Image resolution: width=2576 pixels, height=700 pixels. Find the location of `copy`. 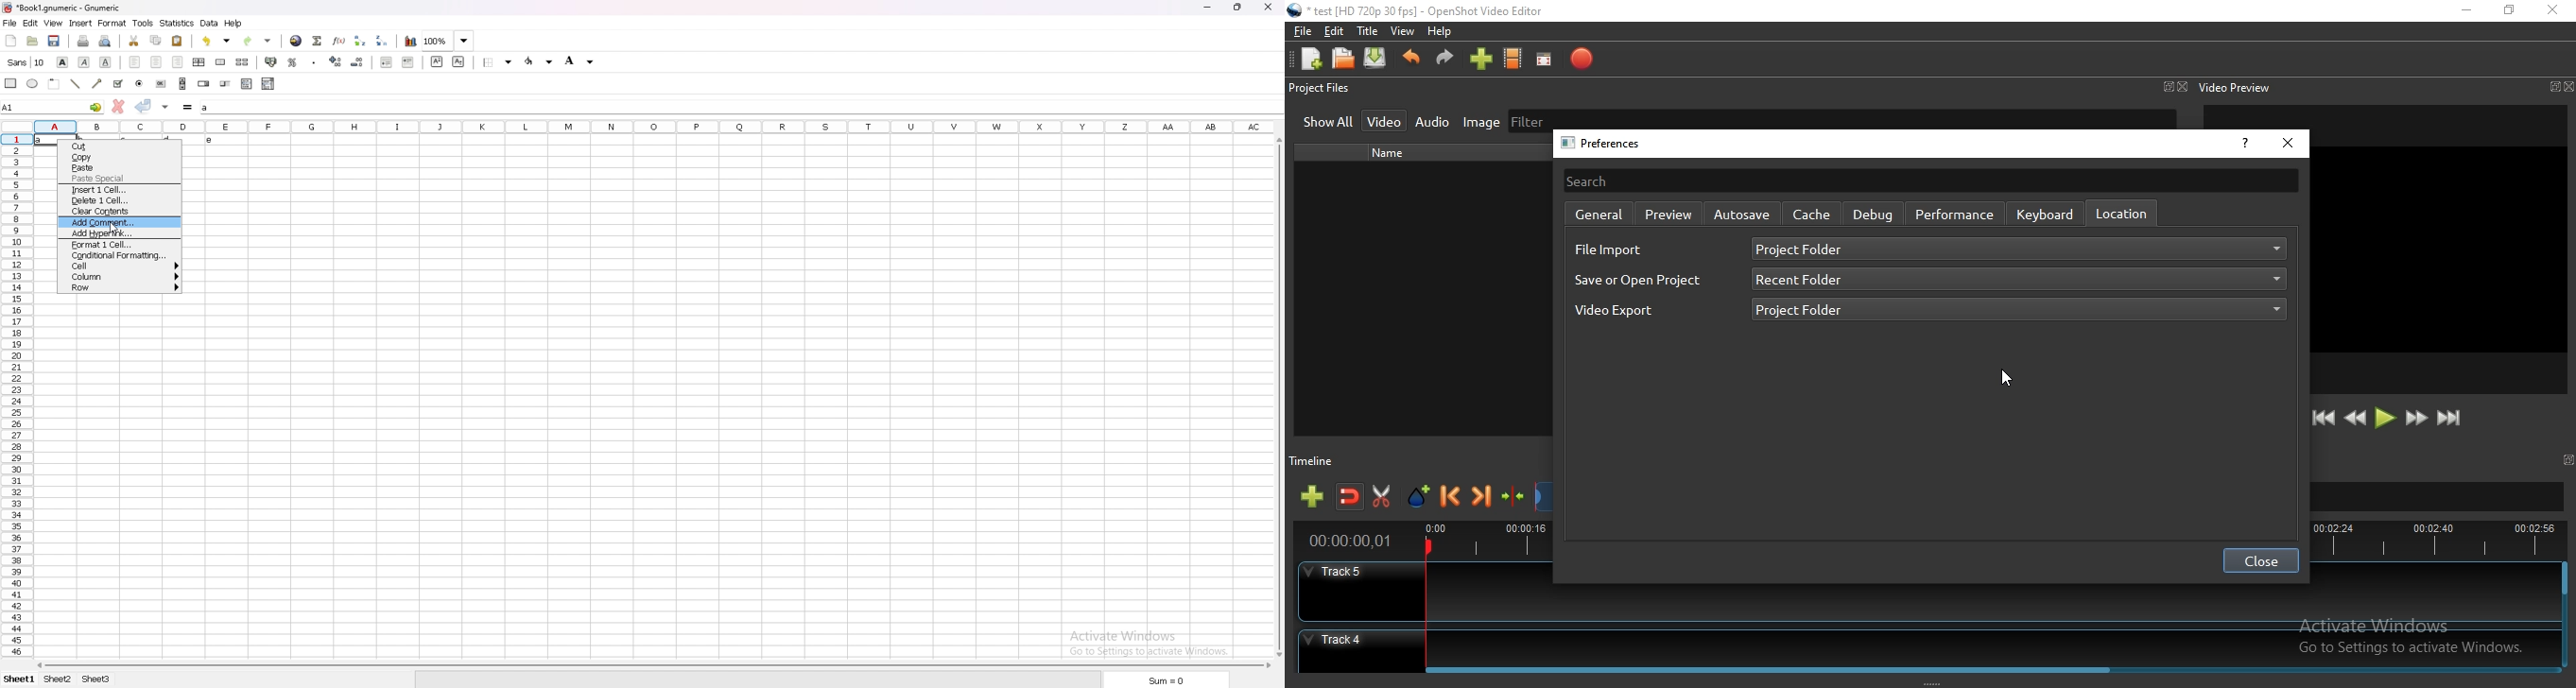

copy is located at coordinates (157, 39).